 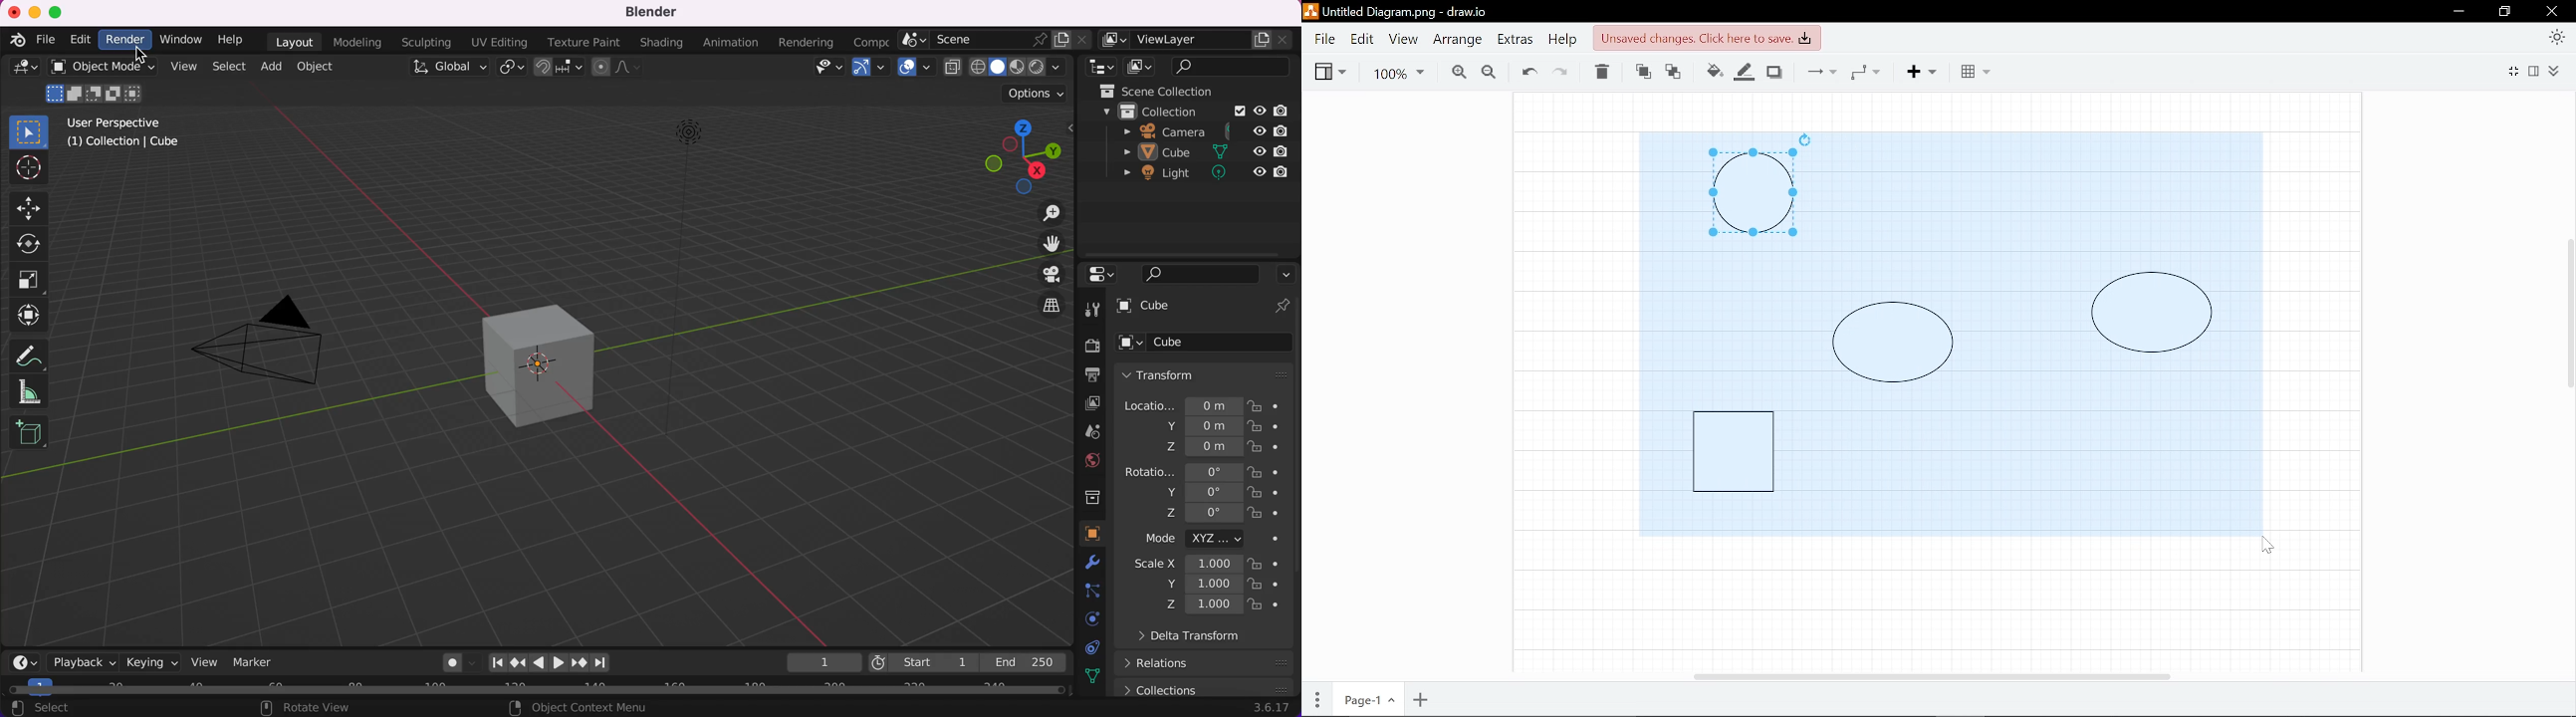 What do you see at coordinates (557, 68) in the screenshot?
I see `snapping` at bounding box center [557, 68].